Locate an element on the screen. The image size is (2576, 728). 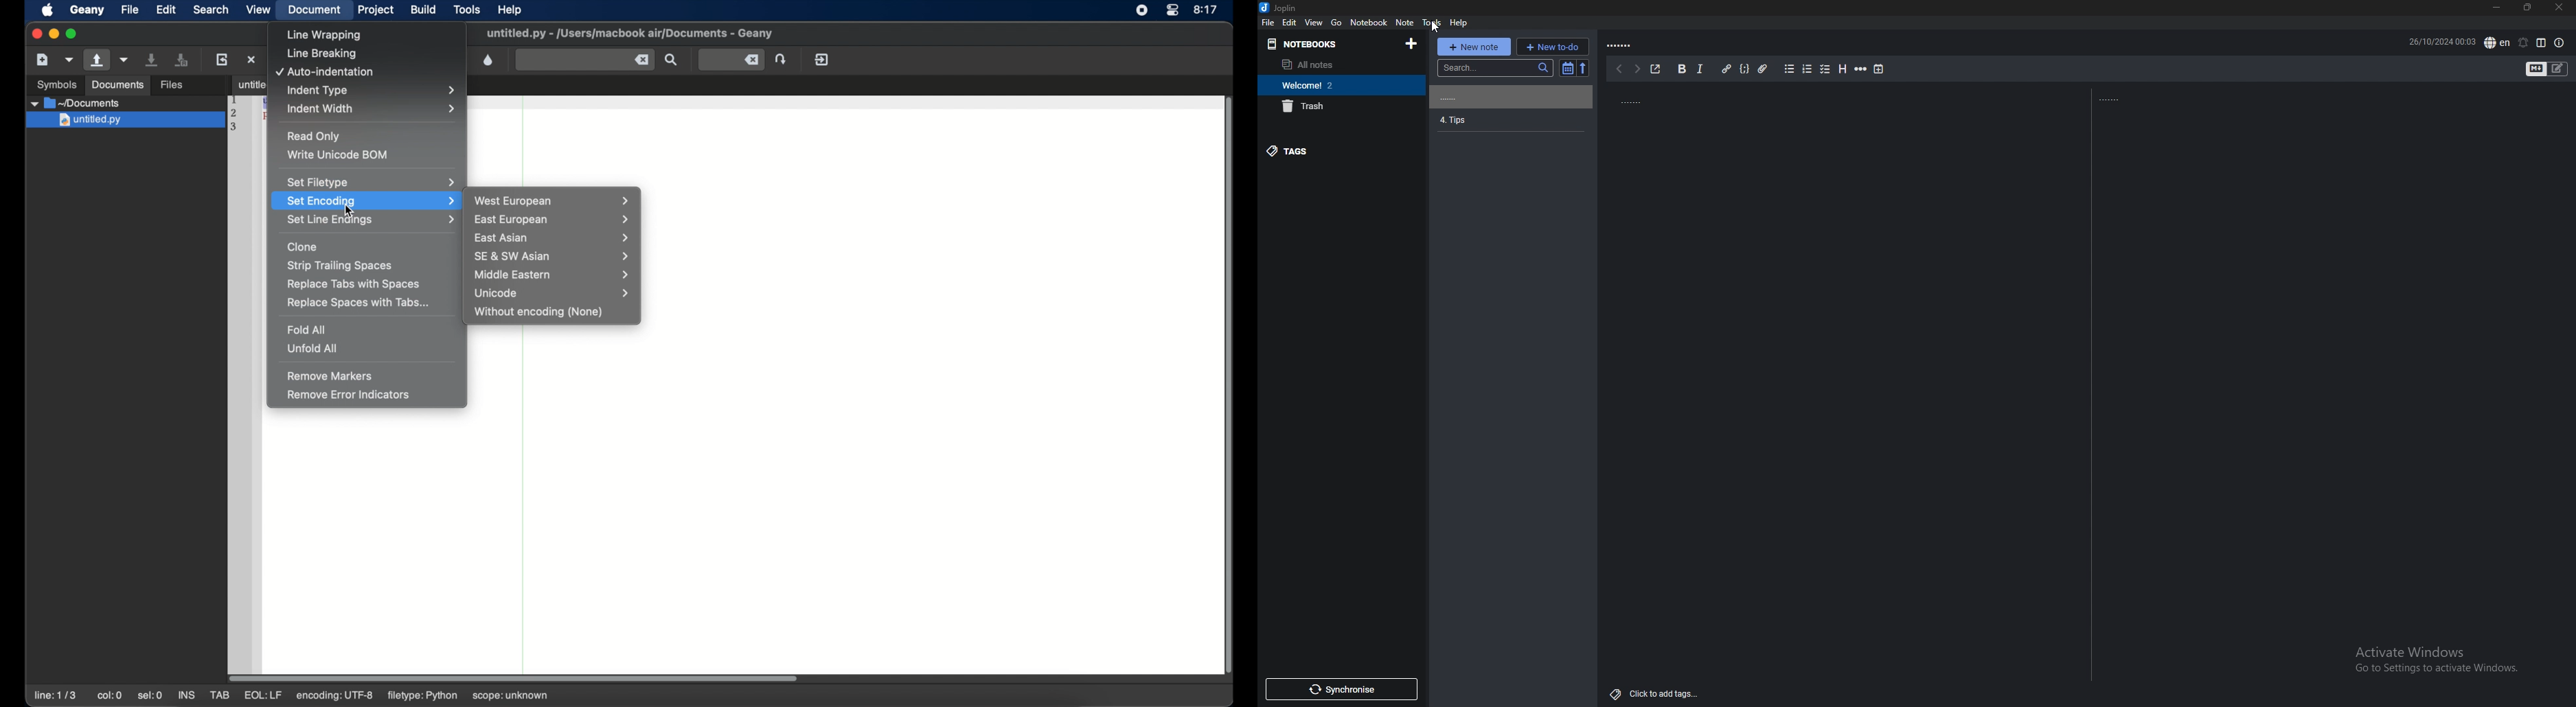
indent width is located at coordinates (373, 109).